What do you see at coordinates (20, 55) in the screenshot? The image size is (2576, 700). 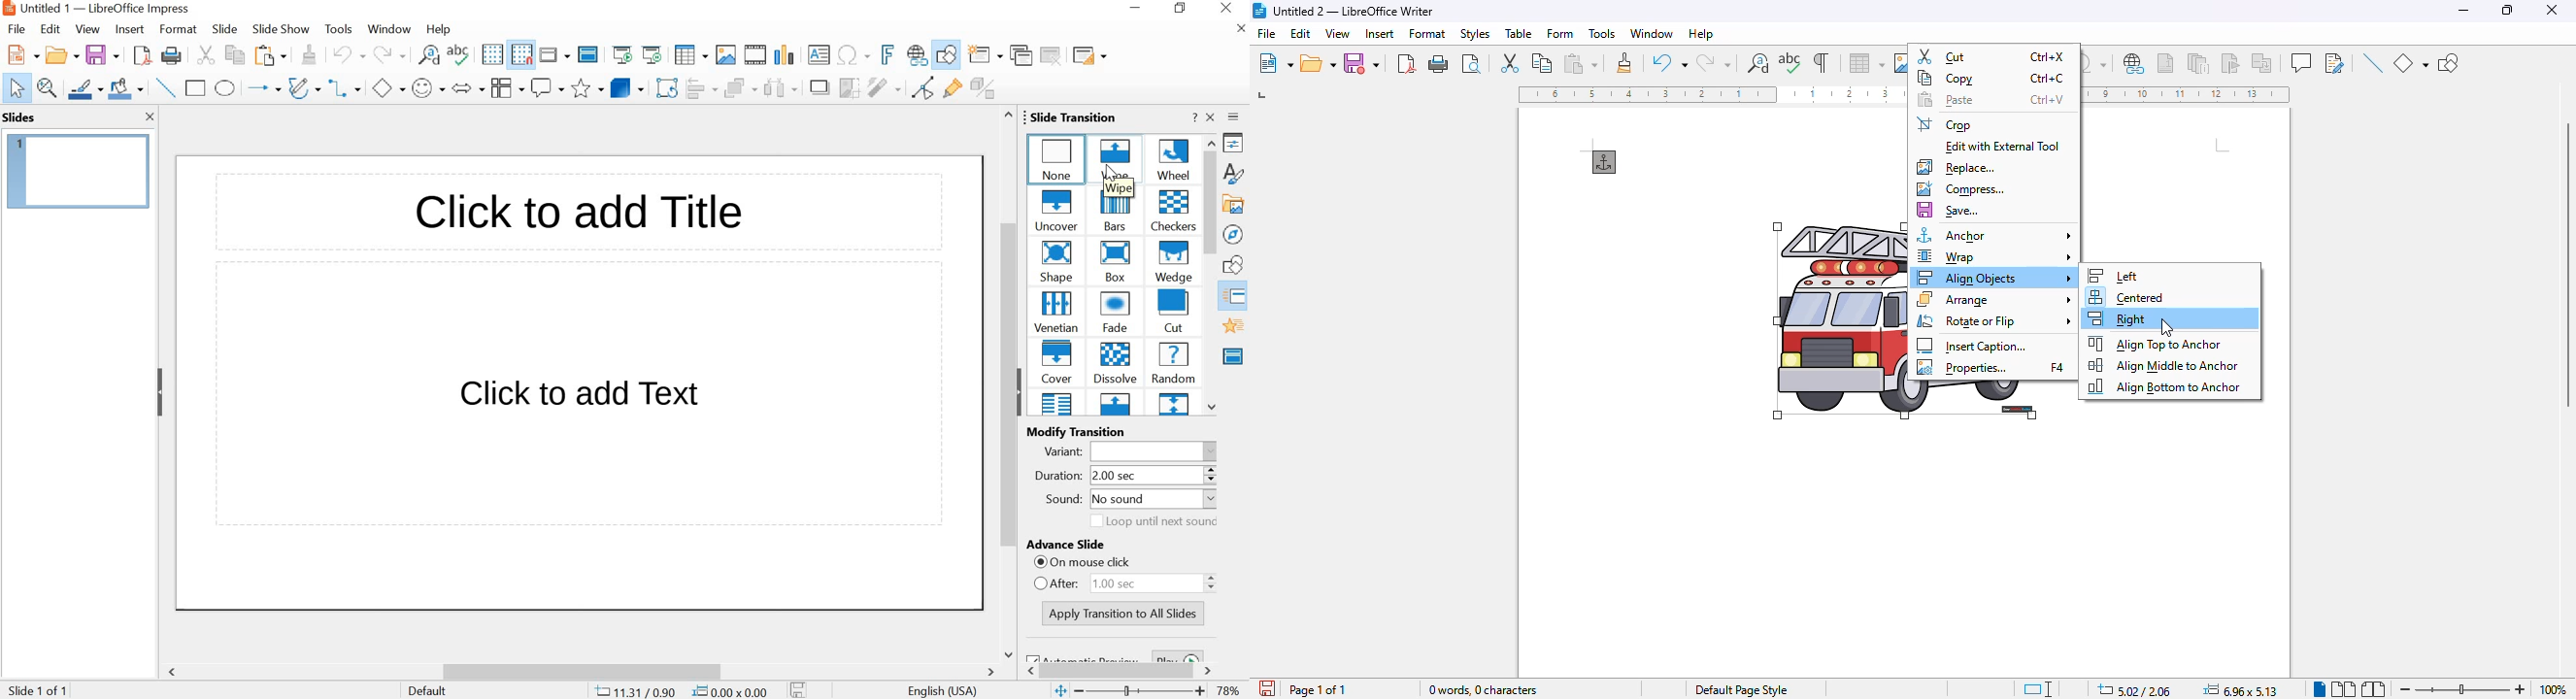 I see `NEW` at bounding box center [20, 55].